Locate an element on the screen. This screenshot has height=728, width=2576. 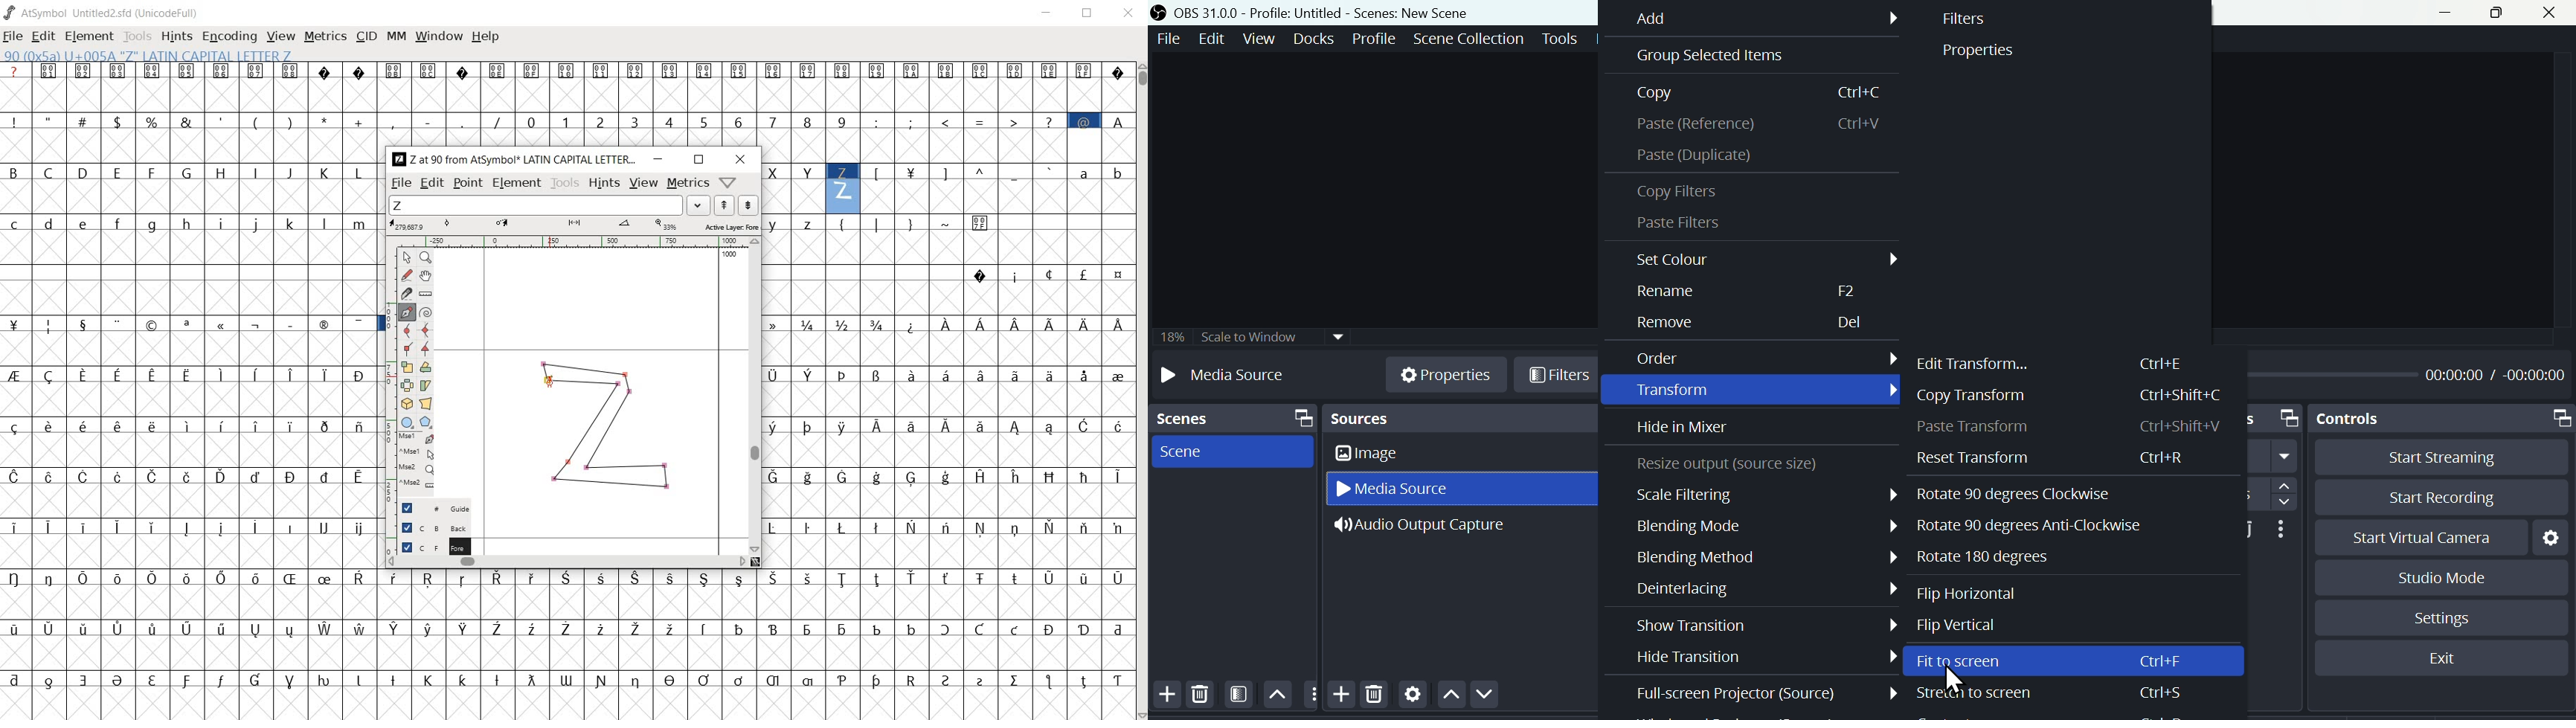
fade is located at coordinates (2279, 457).